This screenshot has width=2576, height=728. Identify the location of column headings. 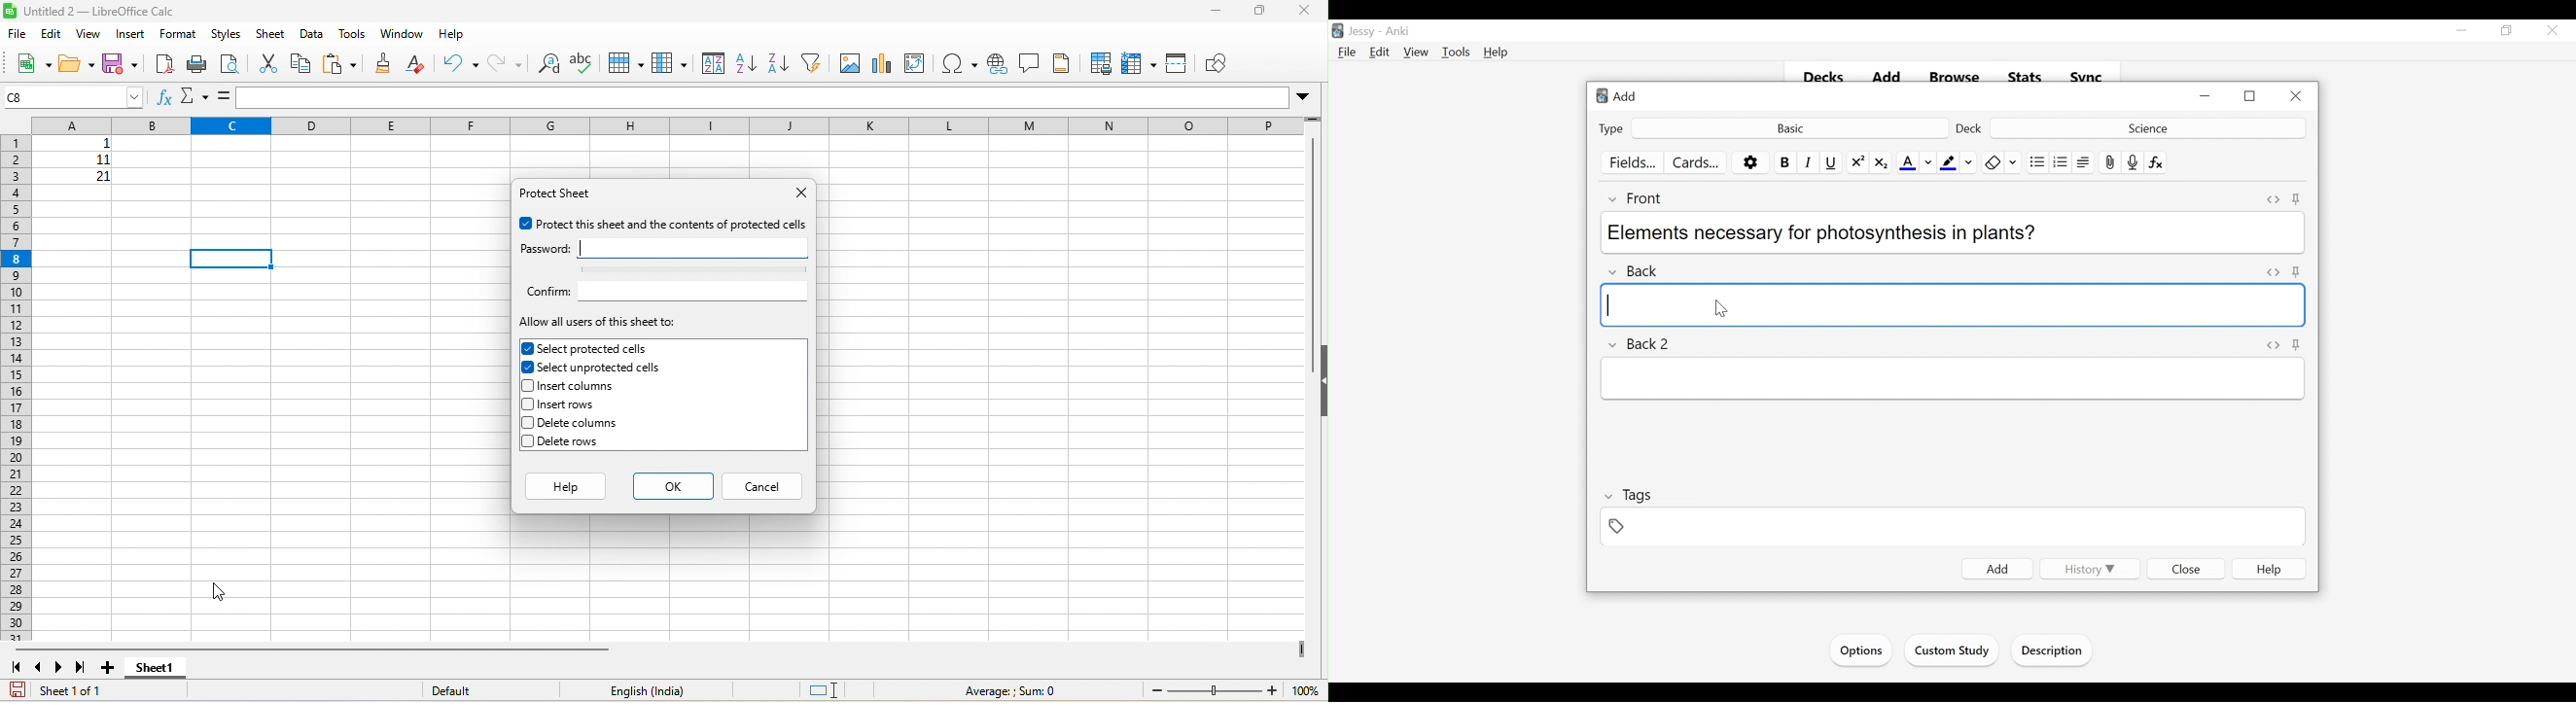
(657, 123).